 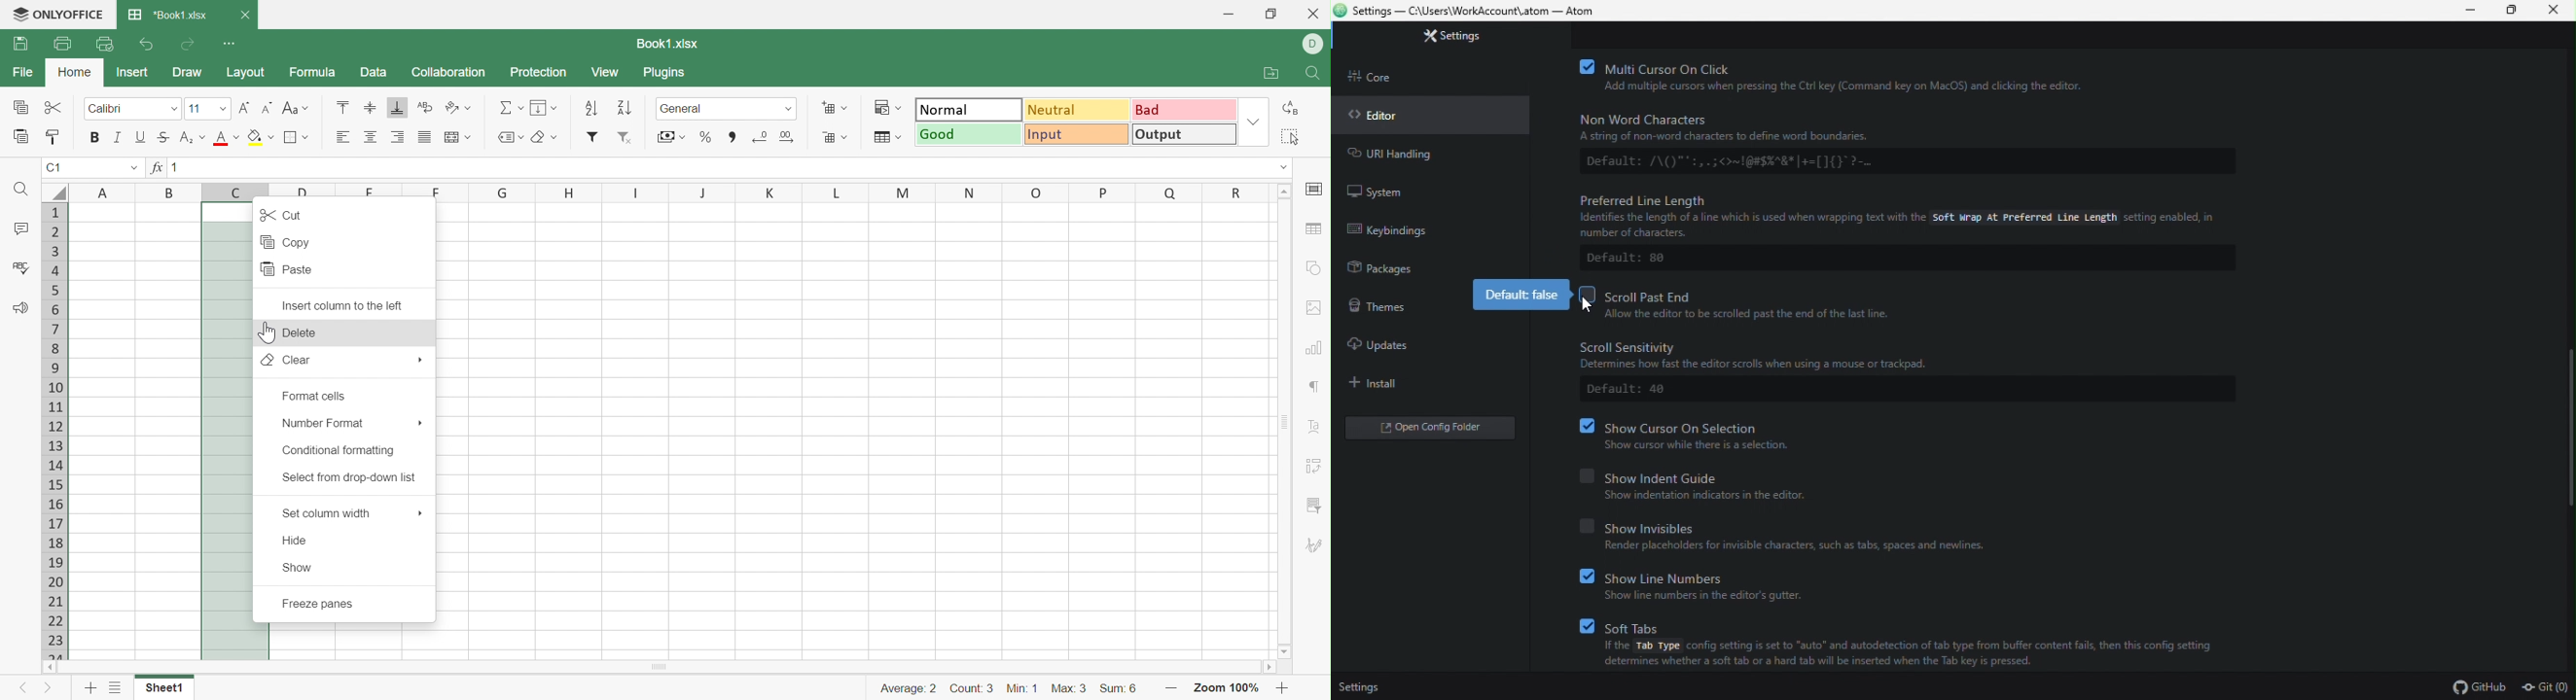 I want to click on Conditional formatting, so click(x=881, y=106).